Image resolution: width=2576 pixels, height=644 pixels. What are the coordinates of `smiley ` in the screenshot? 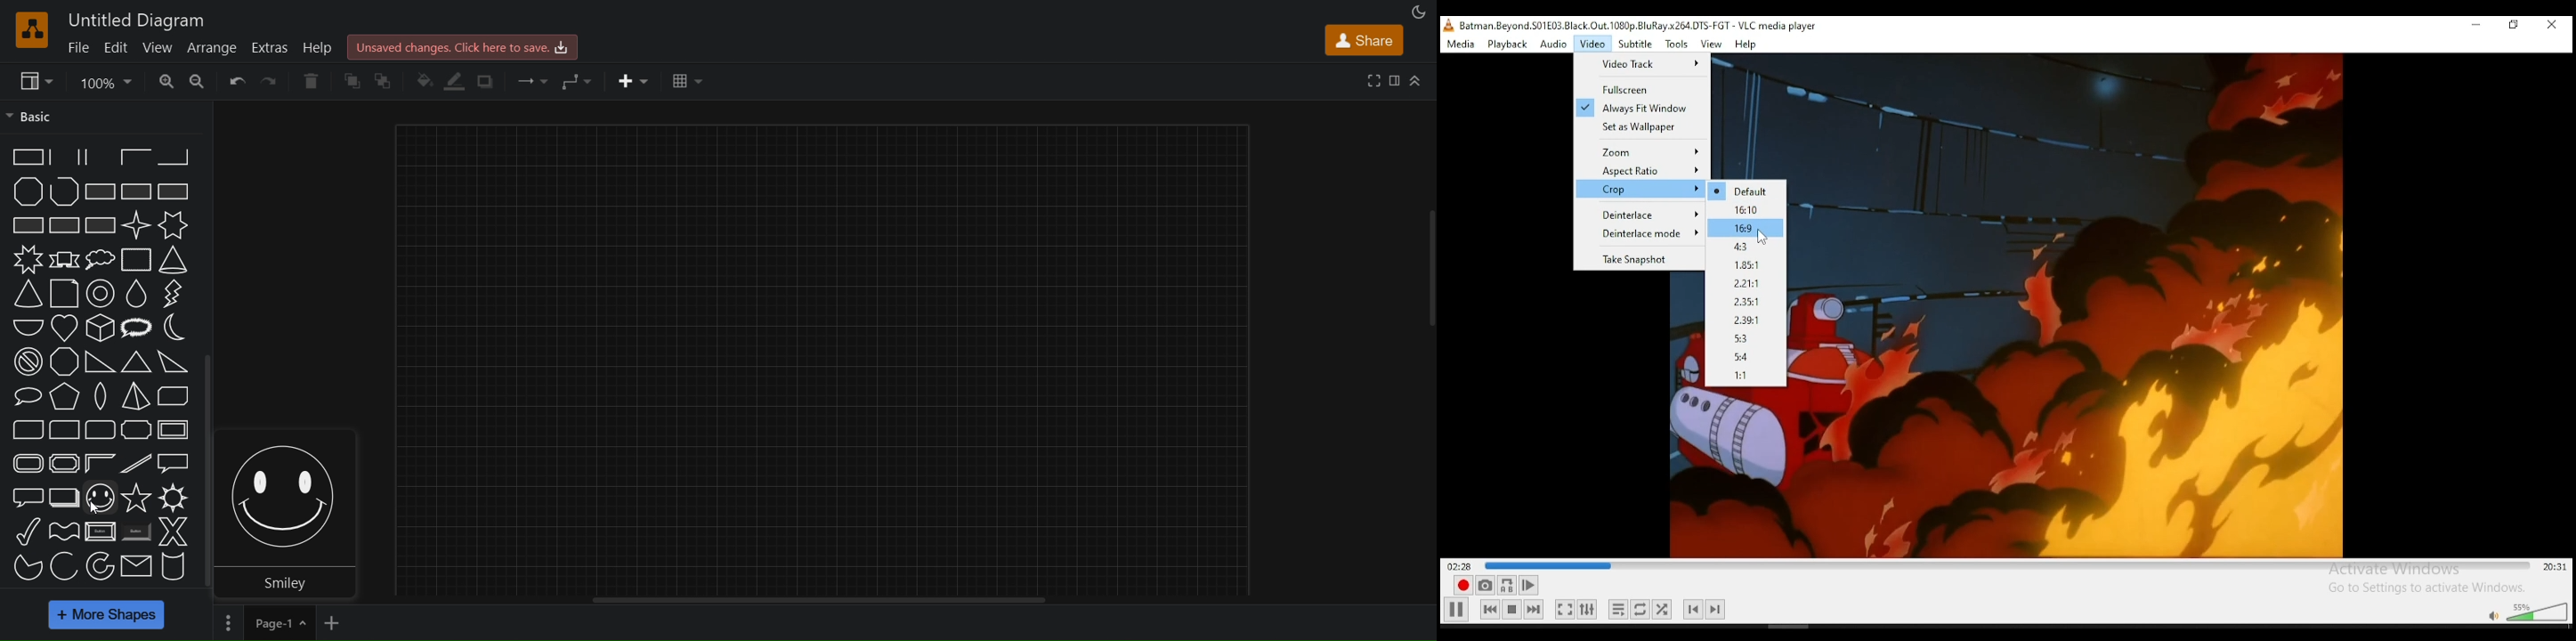 It's located at (100, 498).